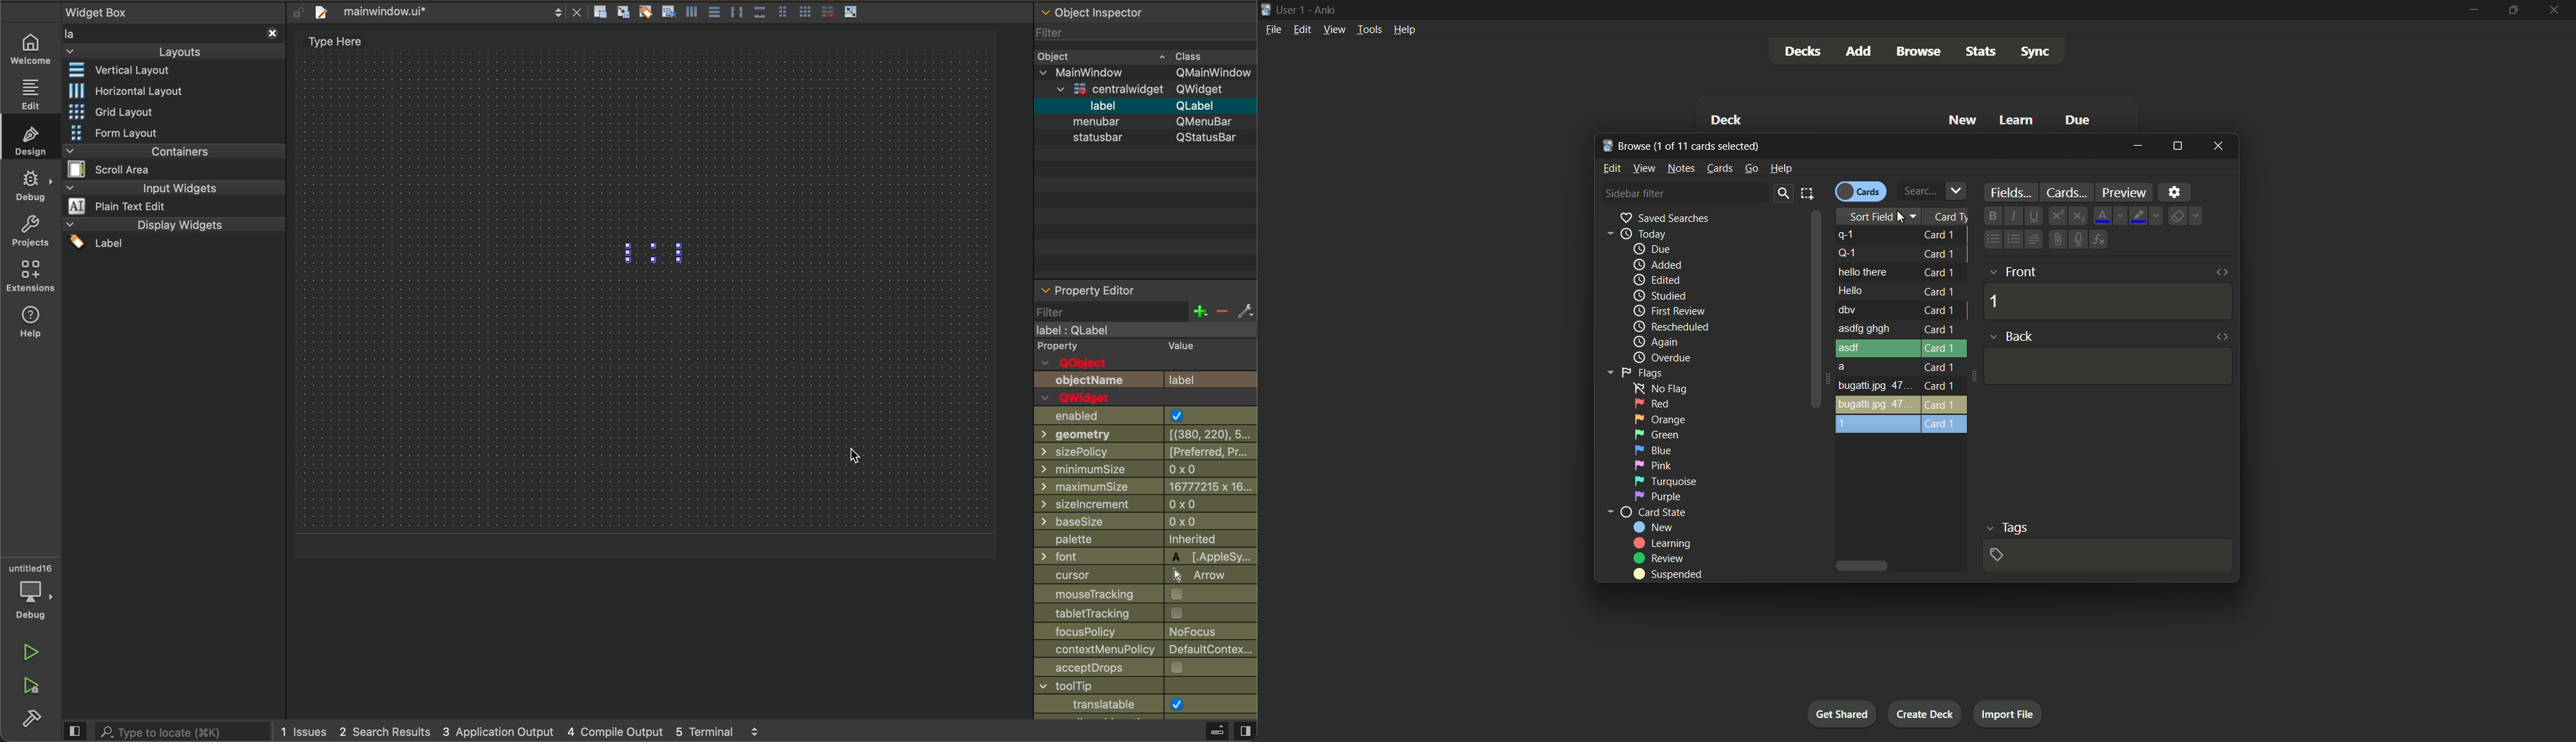 The height and width of the screenshot is (756, 2576). Describe the element at coordinates (2032, 214) in the screenshot. I see `underline` at that location.